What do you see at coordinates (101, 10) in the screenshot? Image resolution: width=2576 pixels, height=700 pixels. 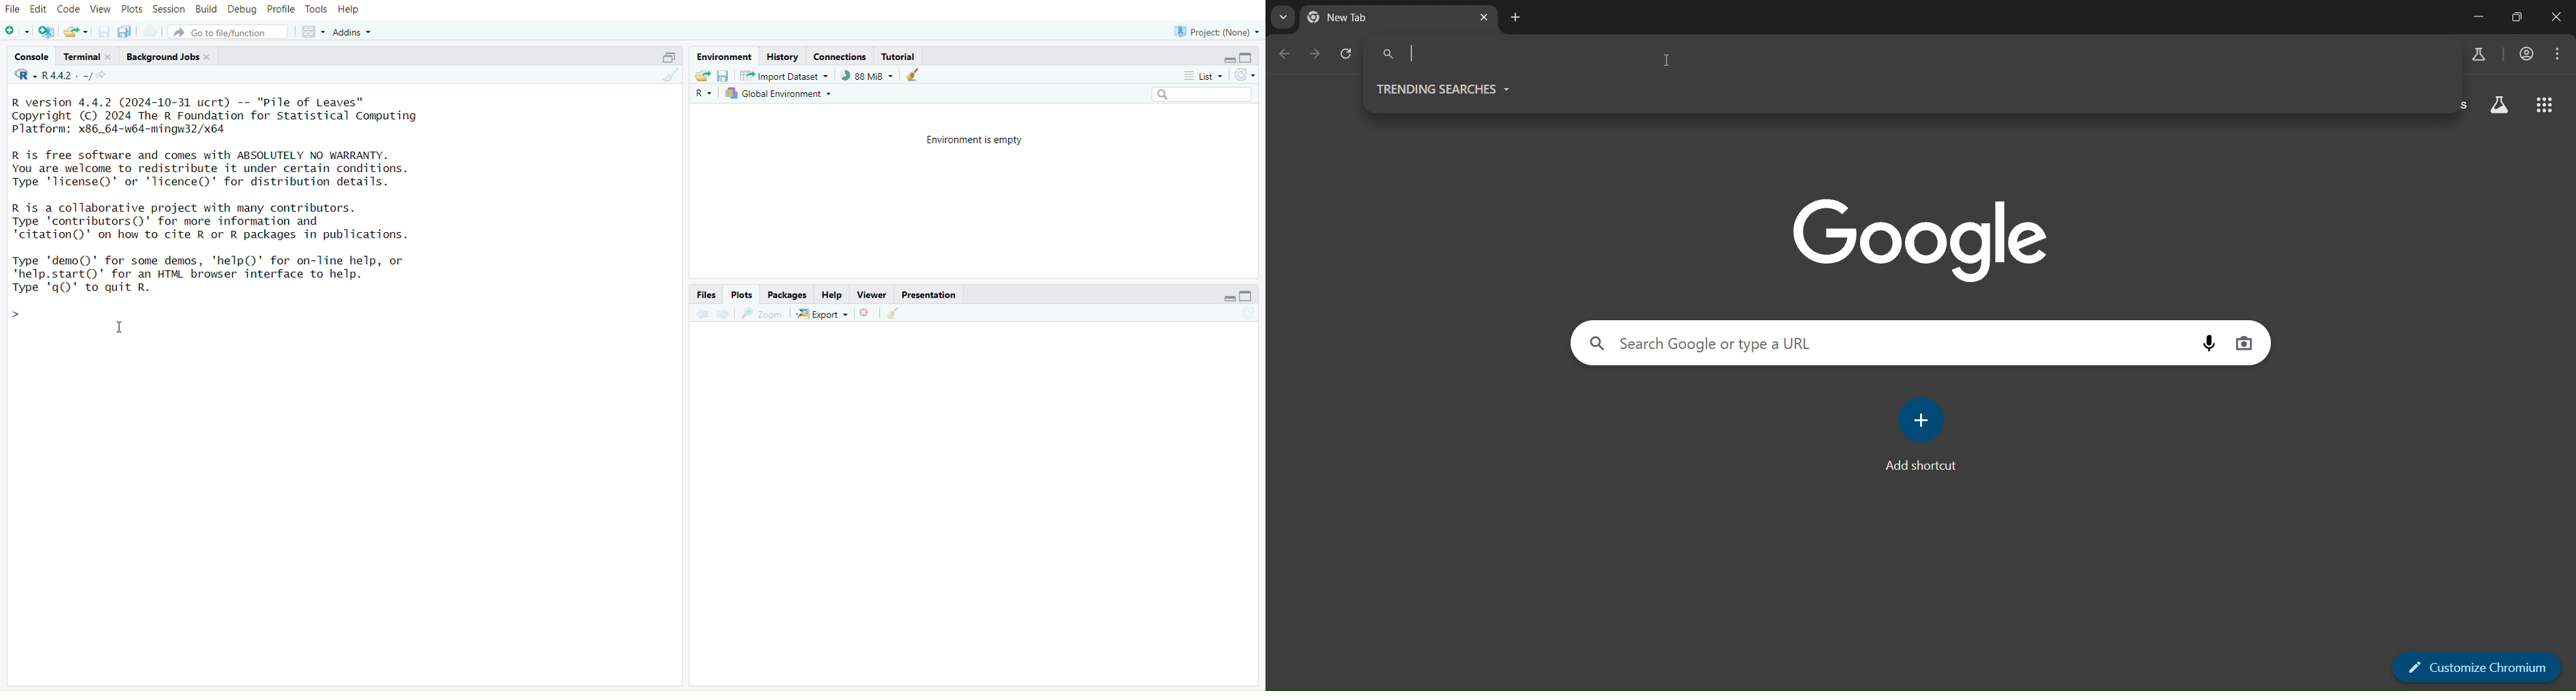 I see `view` at bounding box center [101, 10].